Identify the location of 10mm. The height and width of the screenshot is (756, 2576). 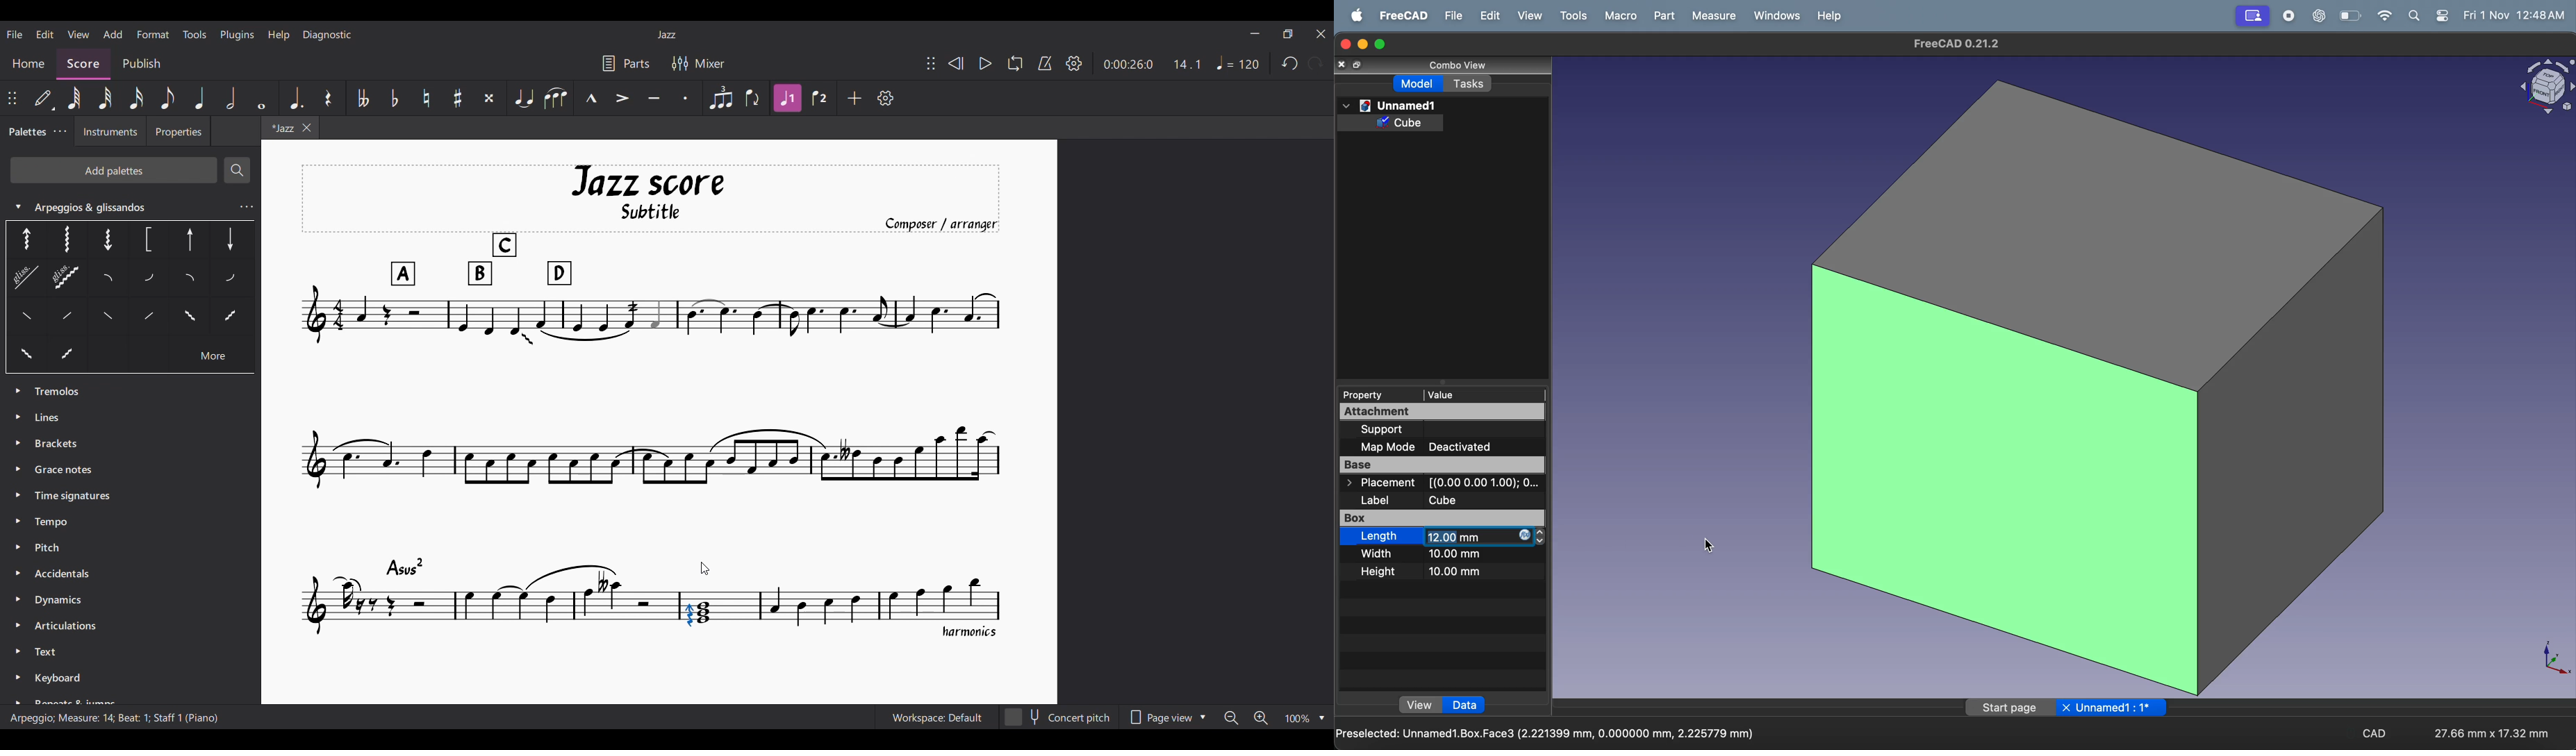
(1458, 571).